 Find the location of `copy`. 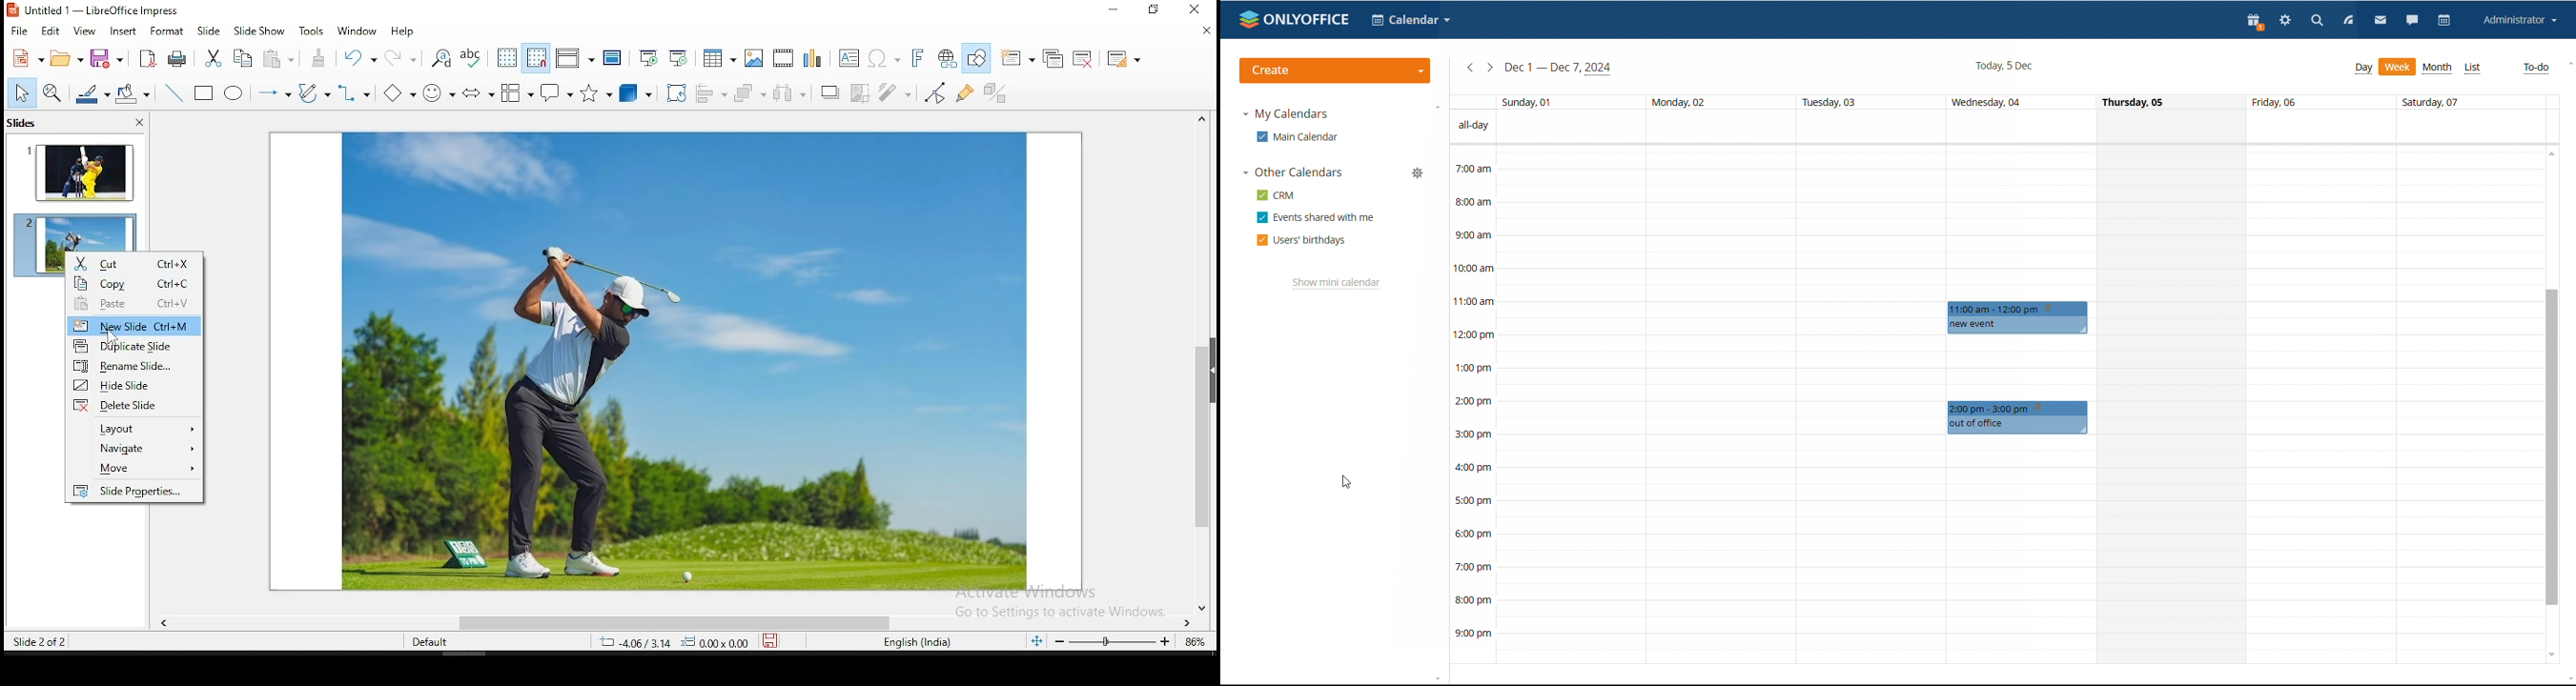

copy is located at coordinates (240, 58).